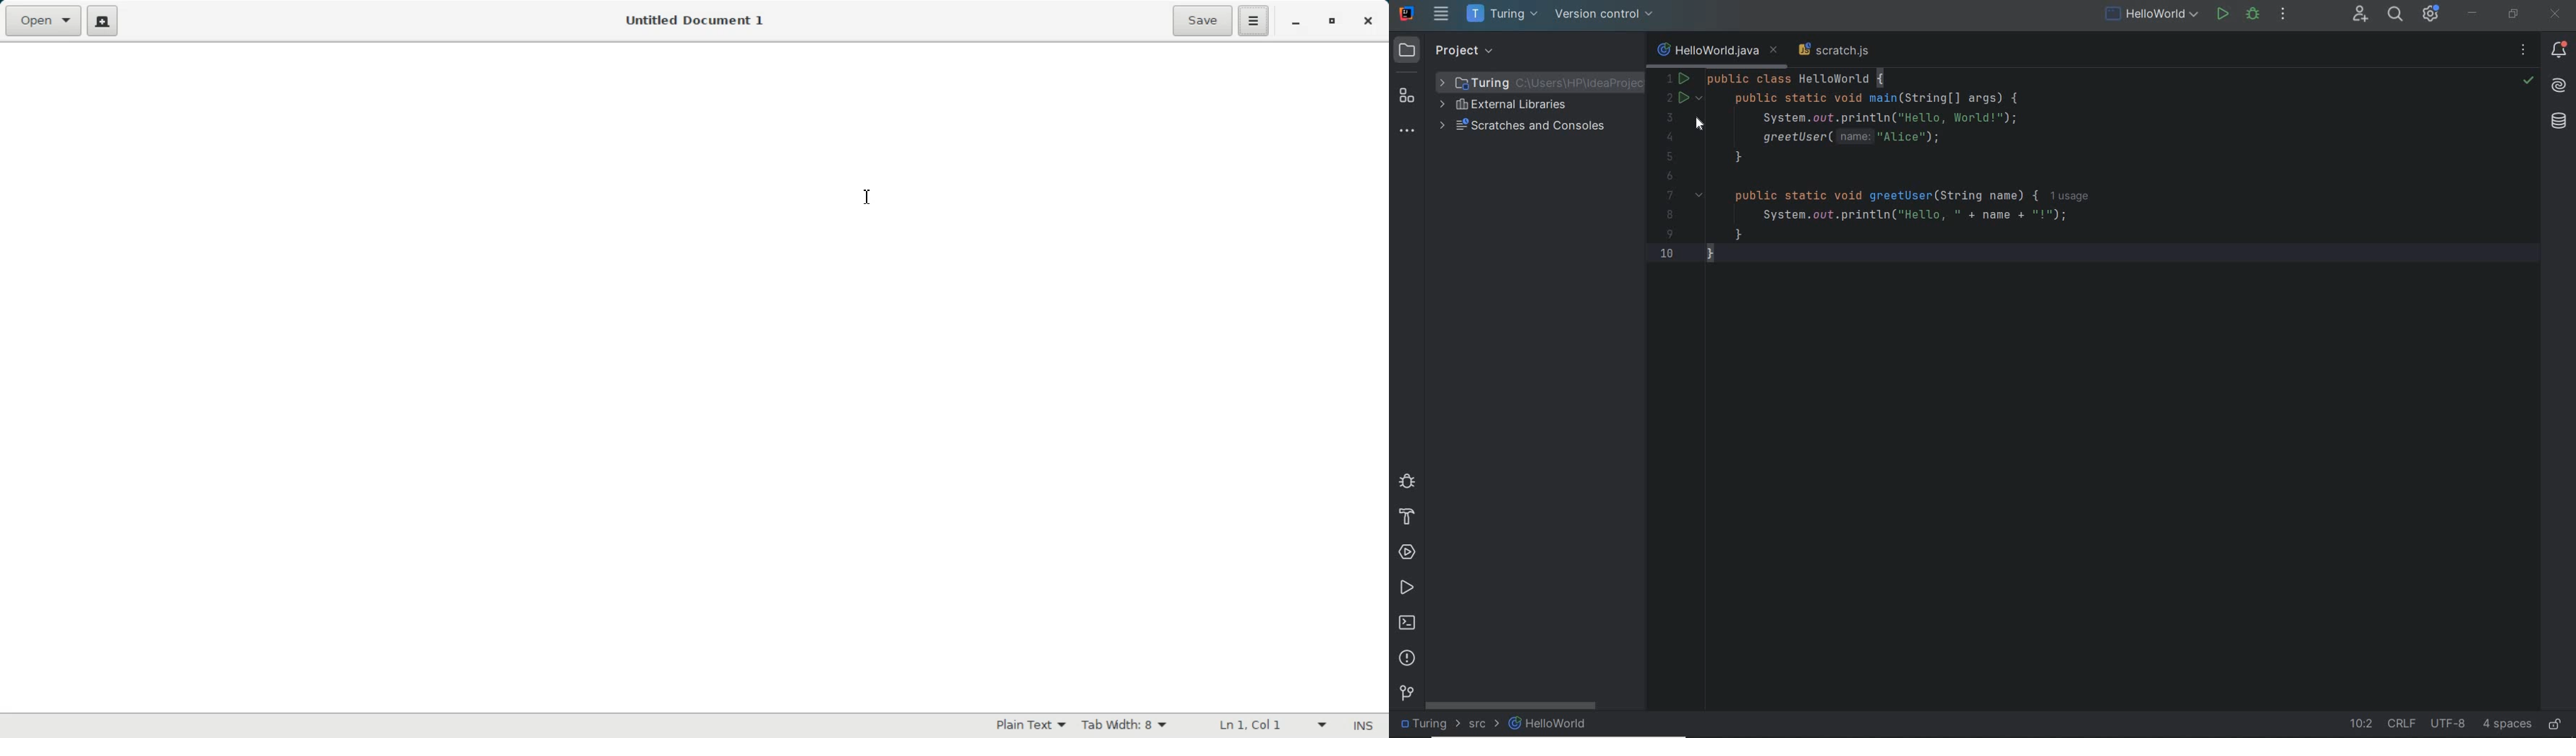  I want to click on Untitled Document 1, so click(696, 22).